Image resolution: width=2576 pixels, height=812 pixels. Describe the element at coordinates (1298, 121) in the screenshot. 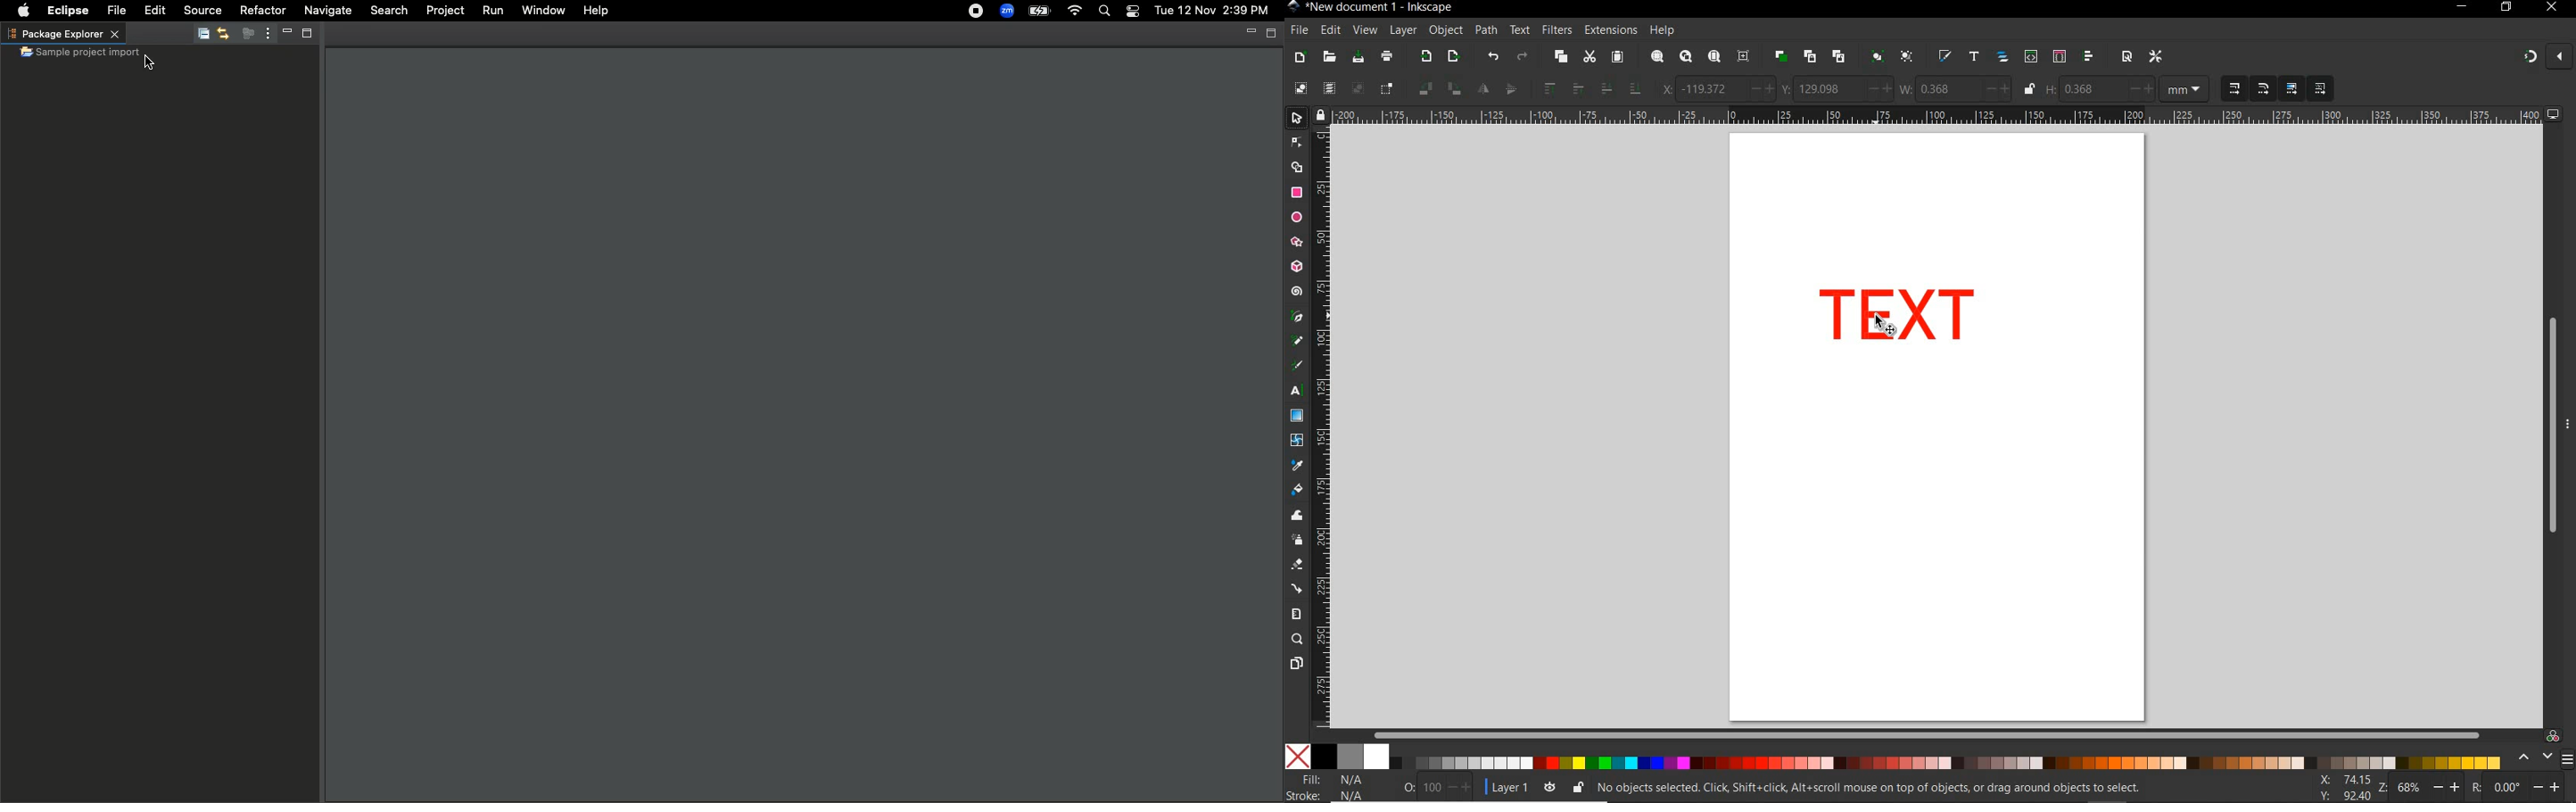

I see `SELECTOR TOOL` at that location.